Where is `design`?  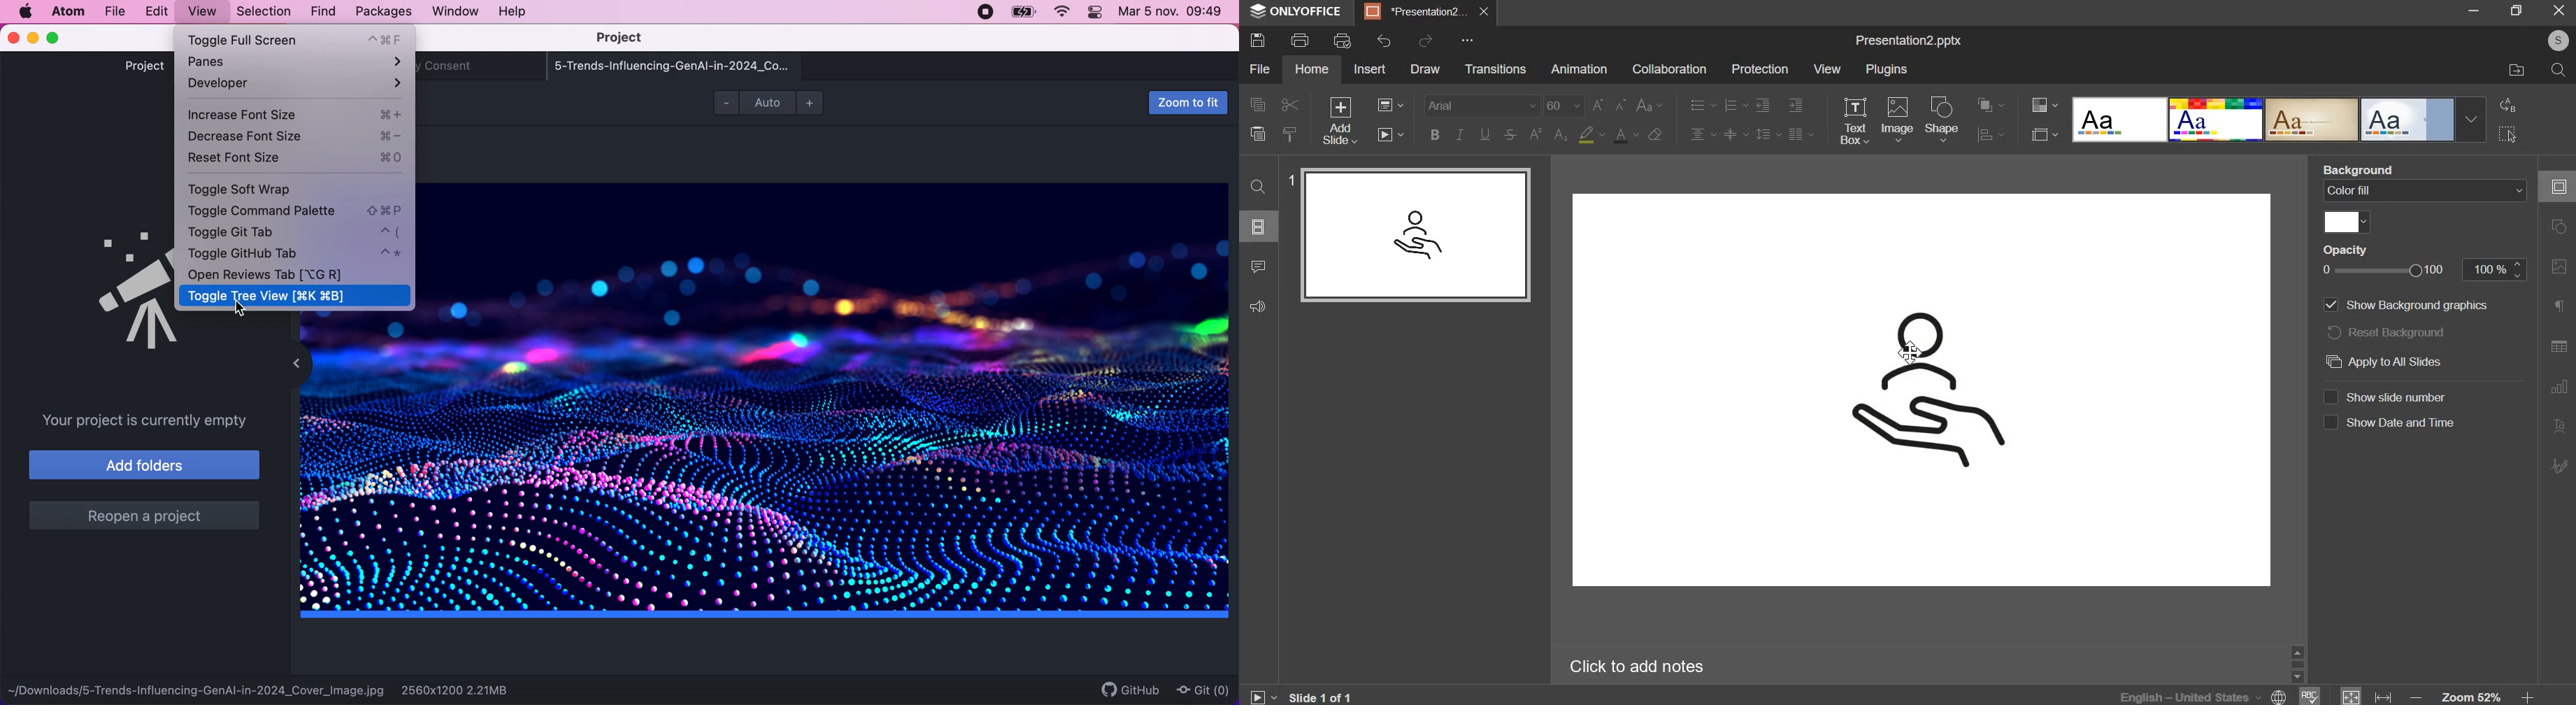 design is located at coordinates (2280, 120).